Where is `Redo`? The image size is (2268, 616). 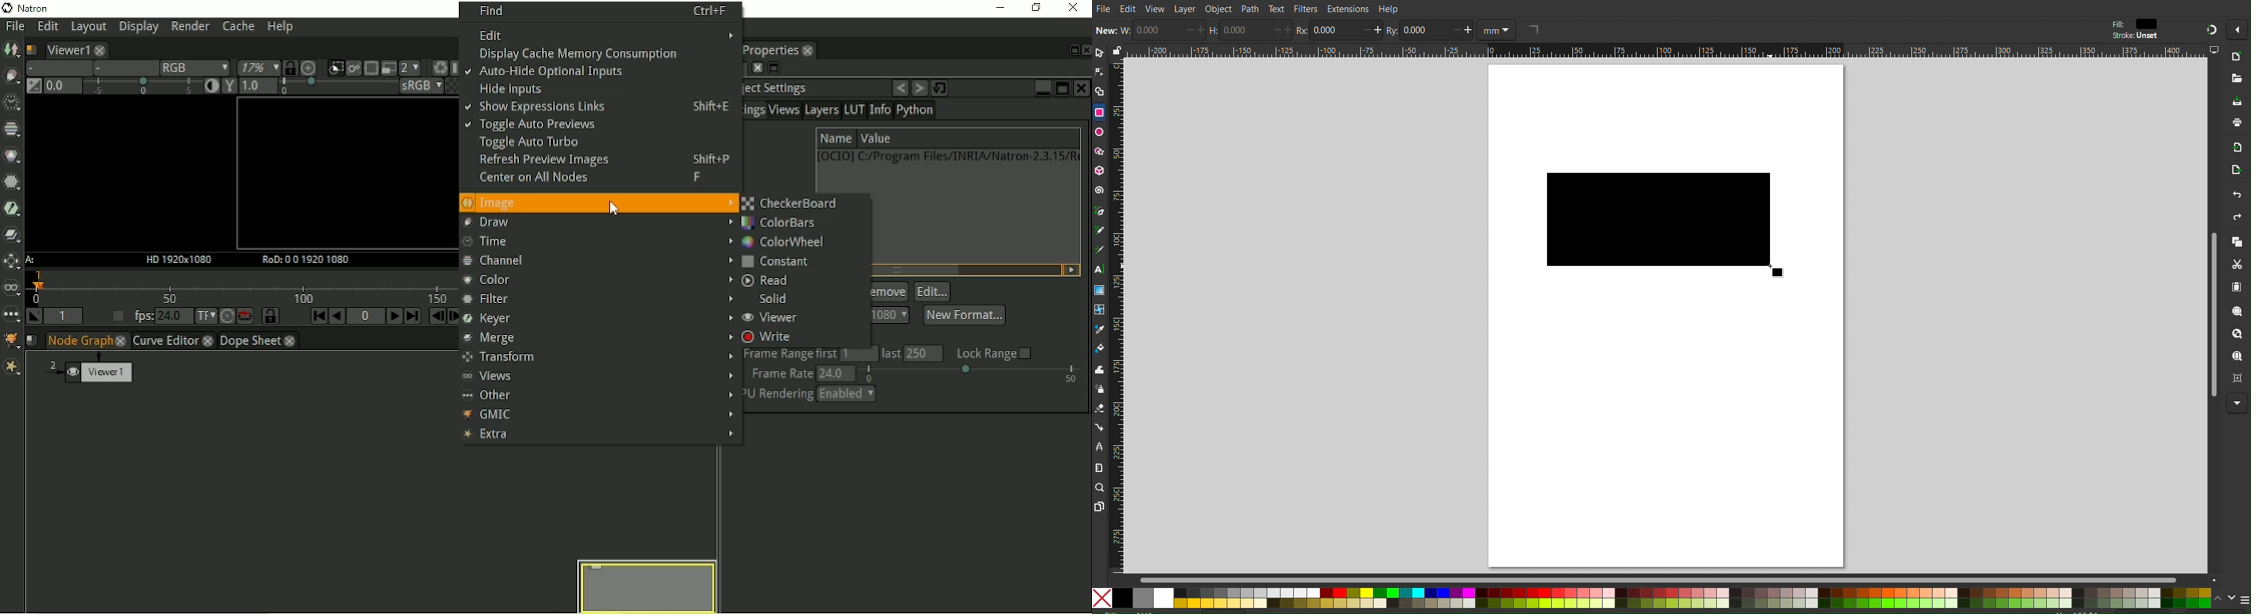 Redo is located at coordinates (2237, 220).